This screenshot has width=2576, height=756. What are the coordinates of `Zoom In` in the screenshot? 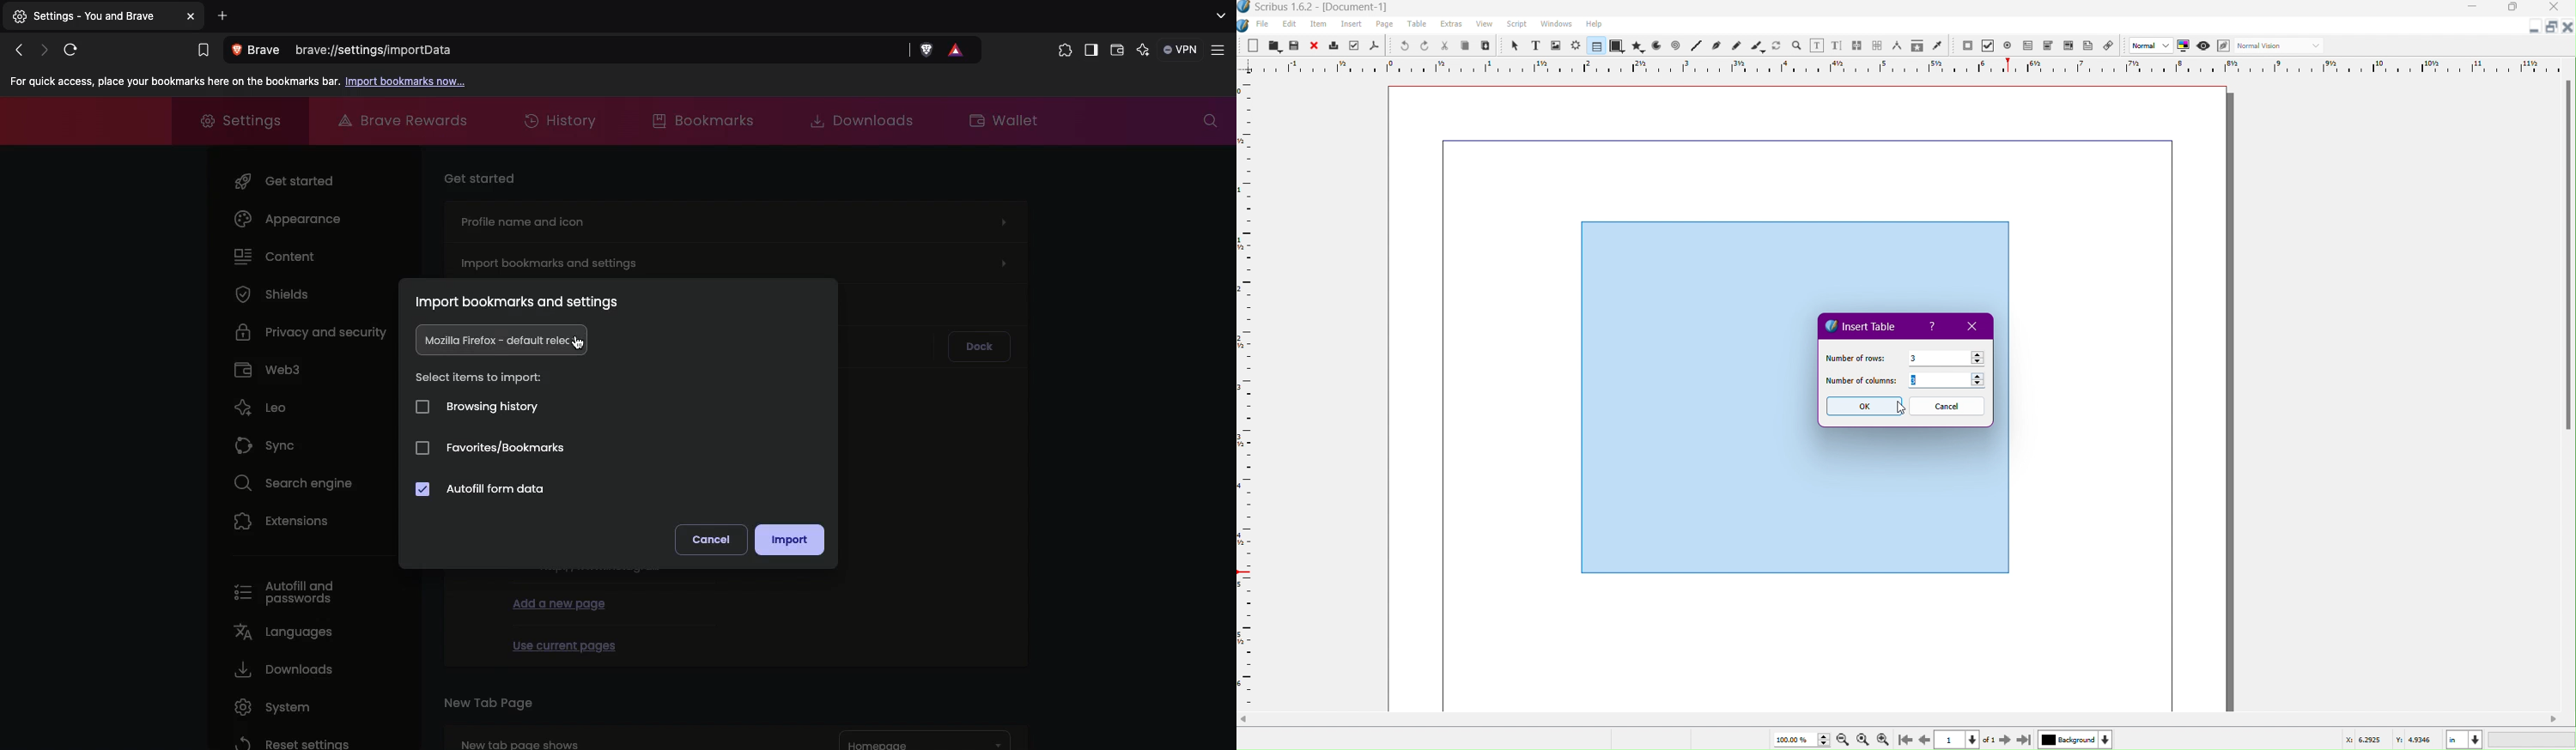 It's located at (1886, 739).